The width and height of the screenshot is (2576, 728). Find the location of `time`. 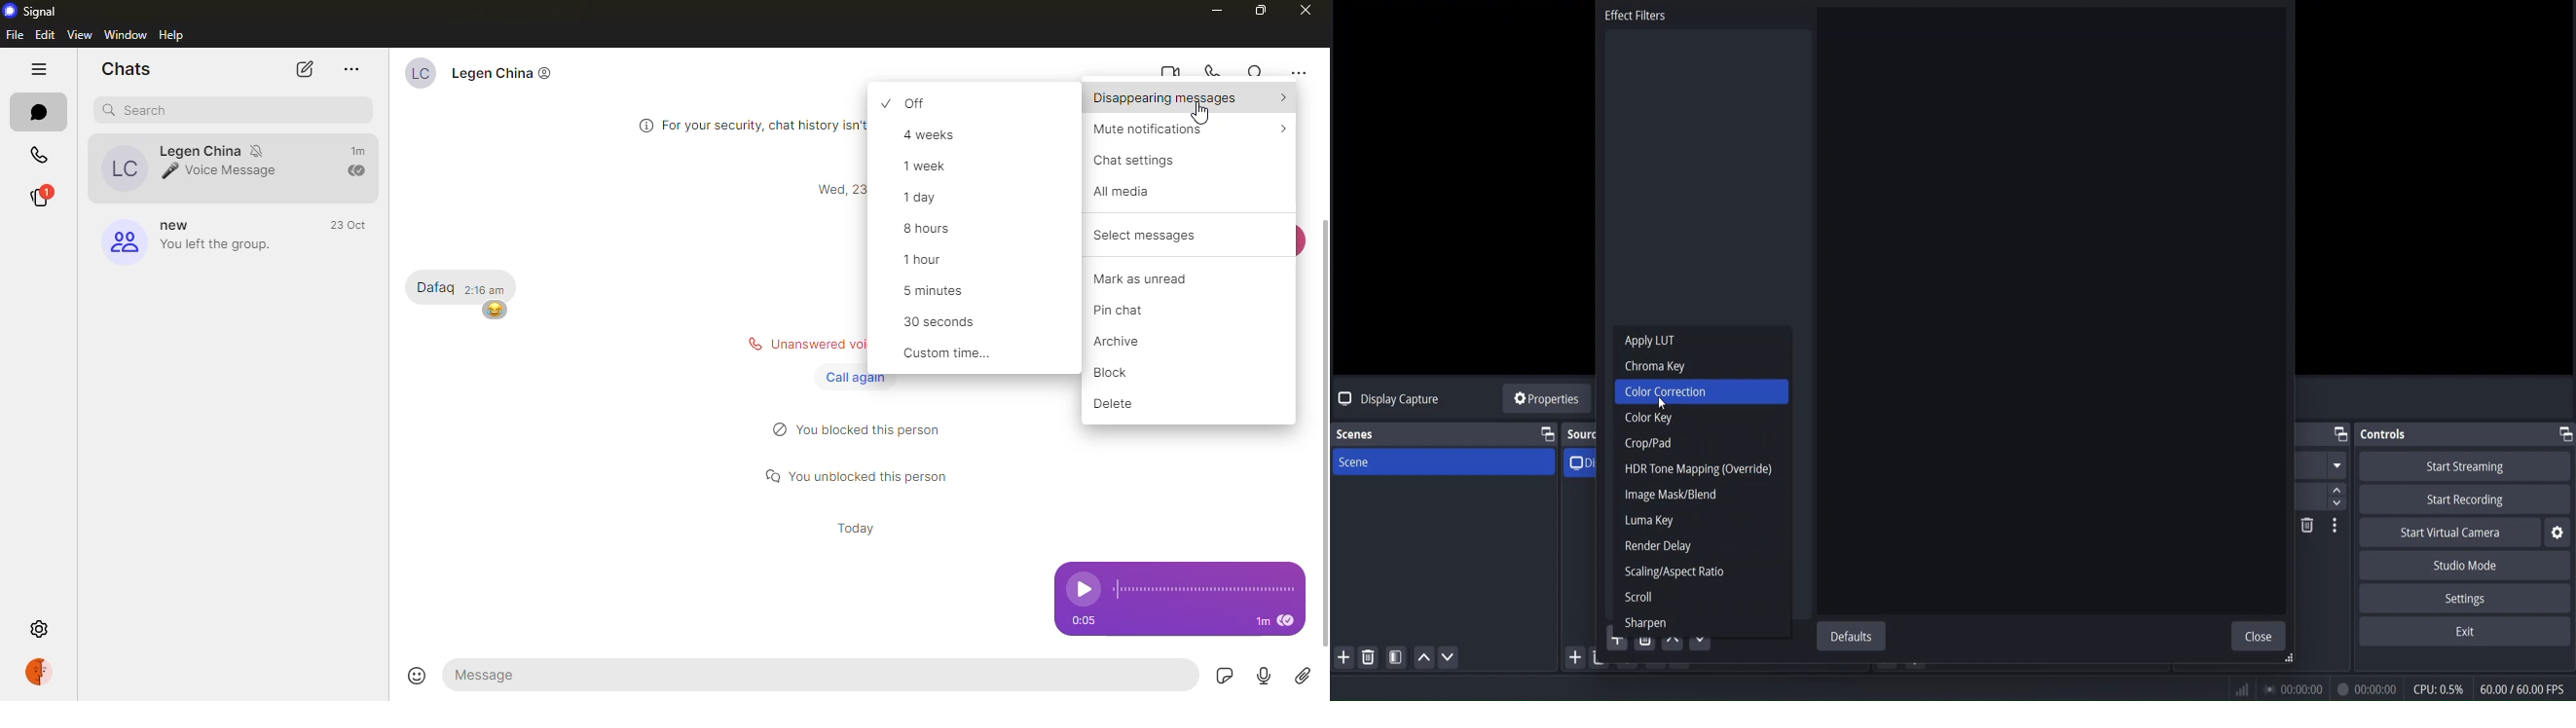

time is located at coordinates (836, 190).